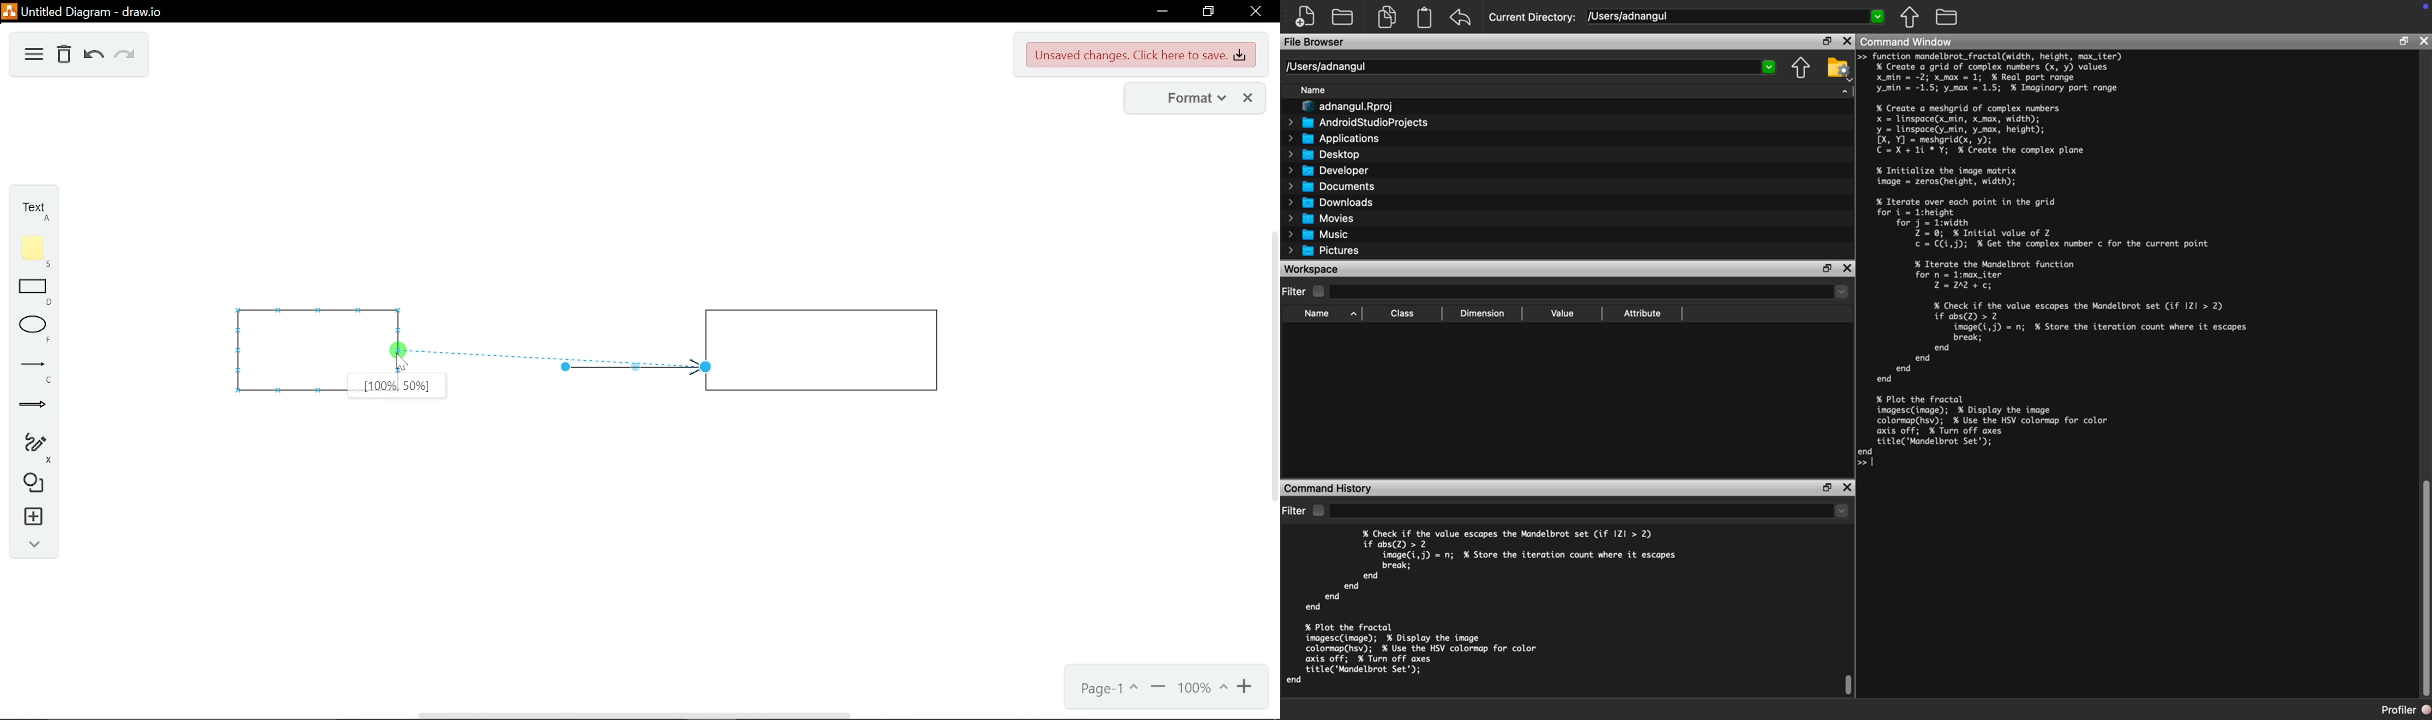 The width and height of the screenshot is (2436, 728). I want to click on Attribute, so click(1644, 313).